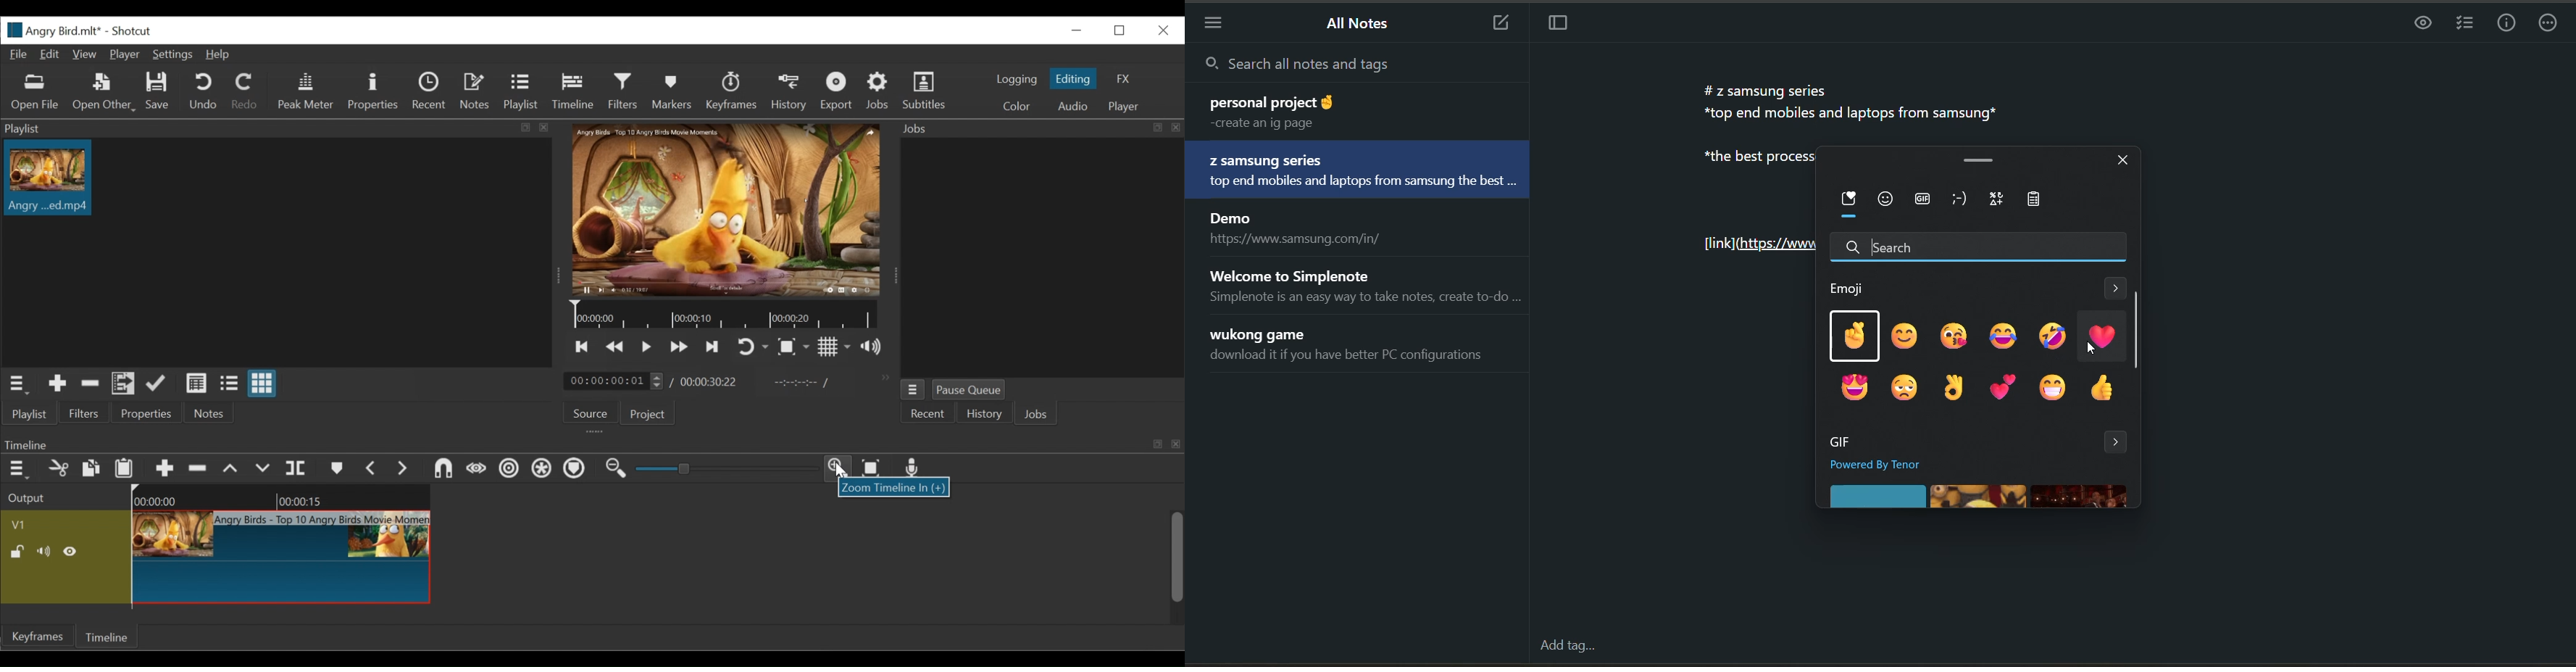 The height and width of the screenshot is (672, 2576). What do you see at coordinates (2003, 386) in the screenshot?
I see `emoji 10` at bounding box center [2003, 386].